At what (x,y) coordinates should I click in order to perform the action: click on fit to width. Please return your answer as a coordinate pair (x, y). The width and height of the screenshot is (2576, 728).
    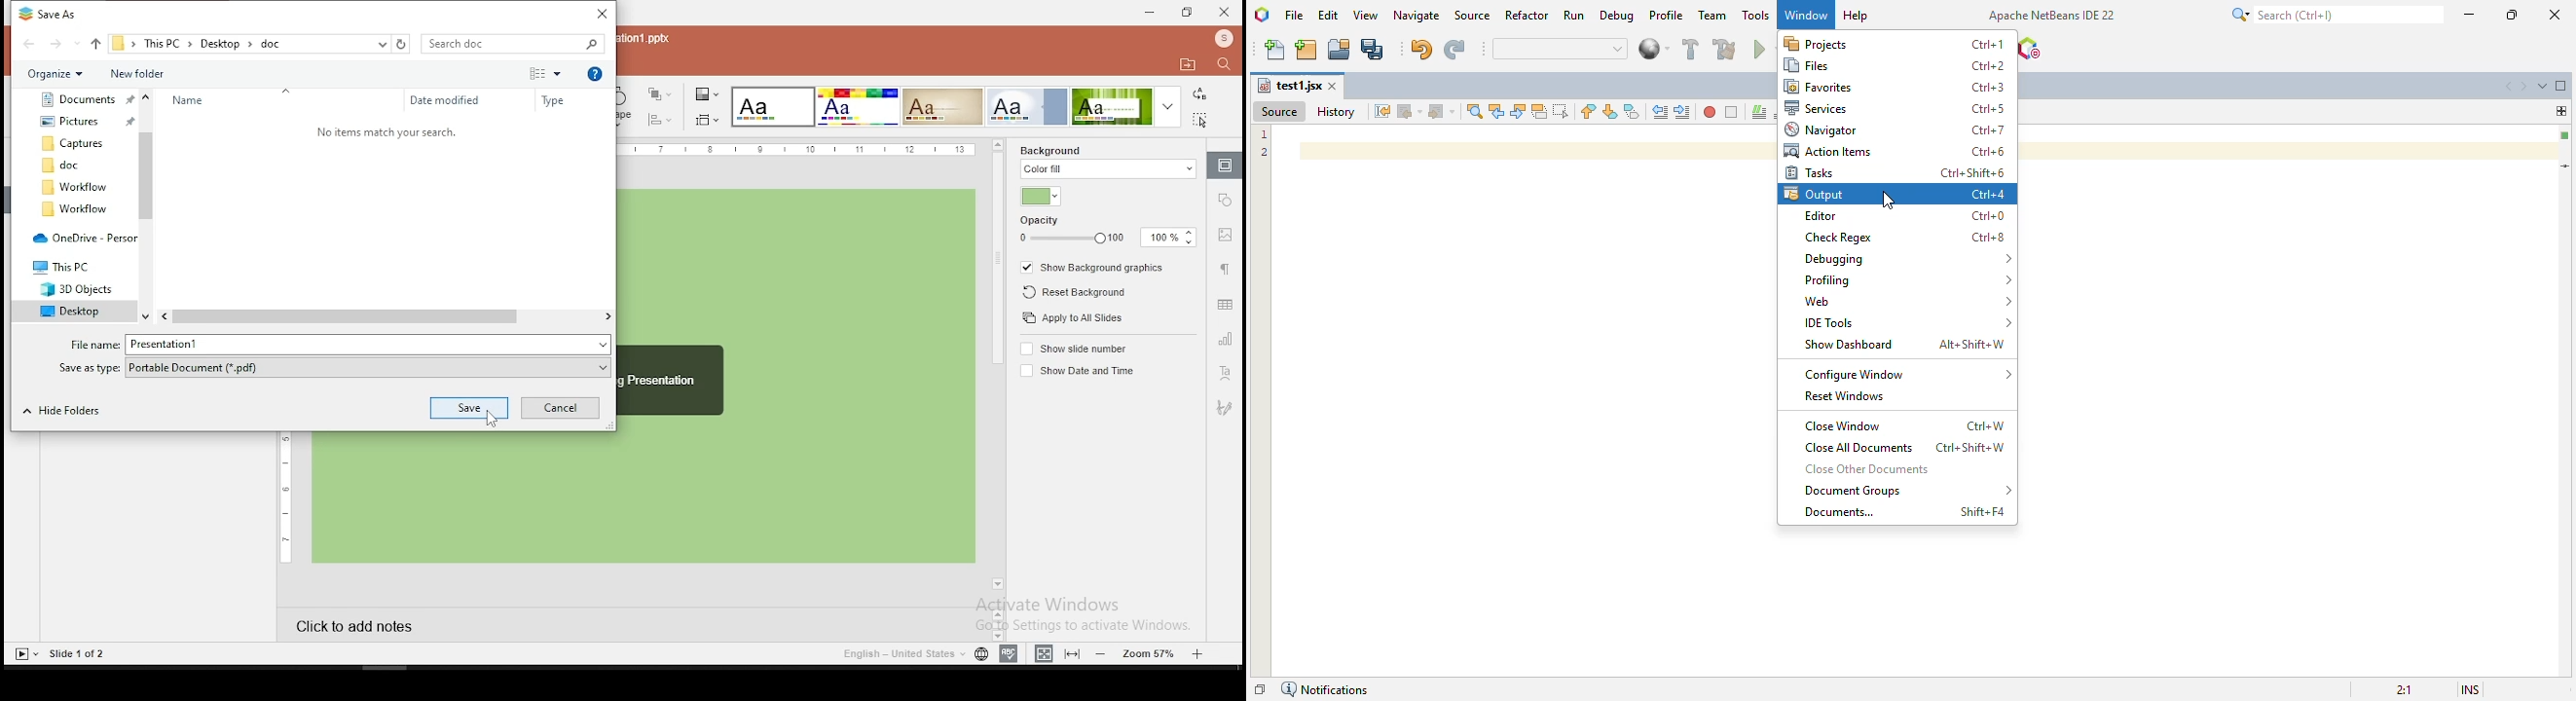
    Looking at the image, I should click on (1075, 651).